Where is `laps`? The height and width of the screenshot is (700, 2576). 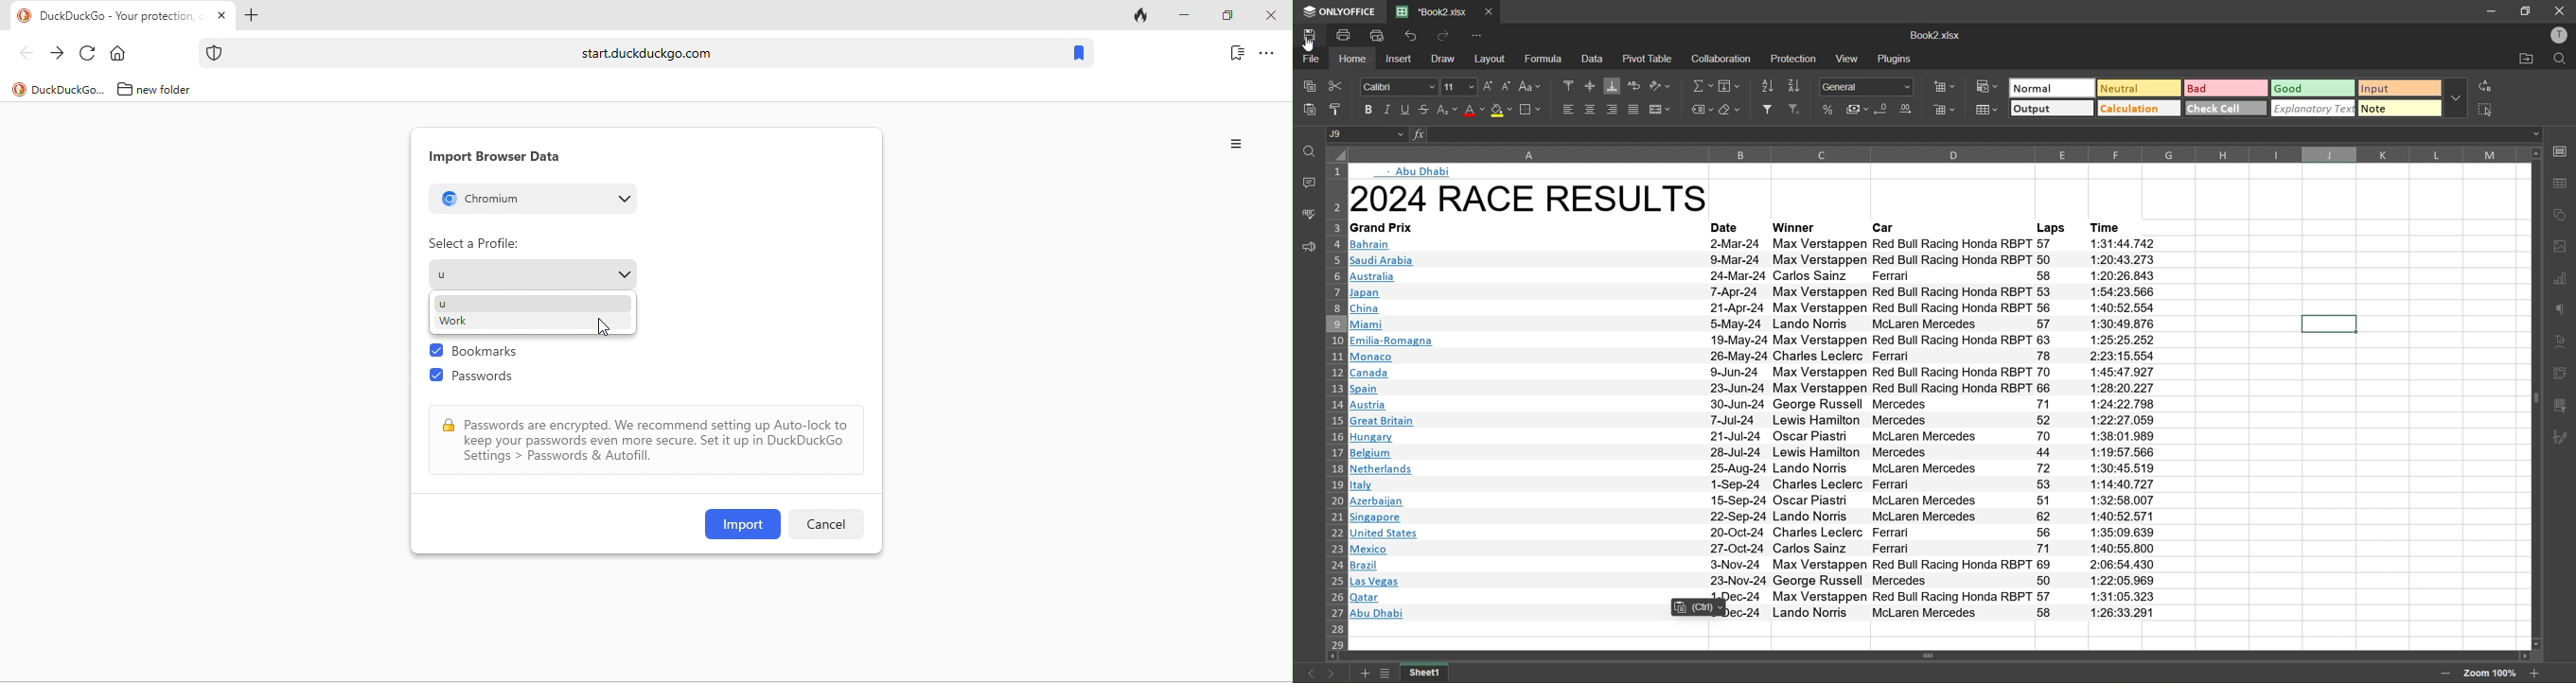 laps is located at coordinates (2055, 227).